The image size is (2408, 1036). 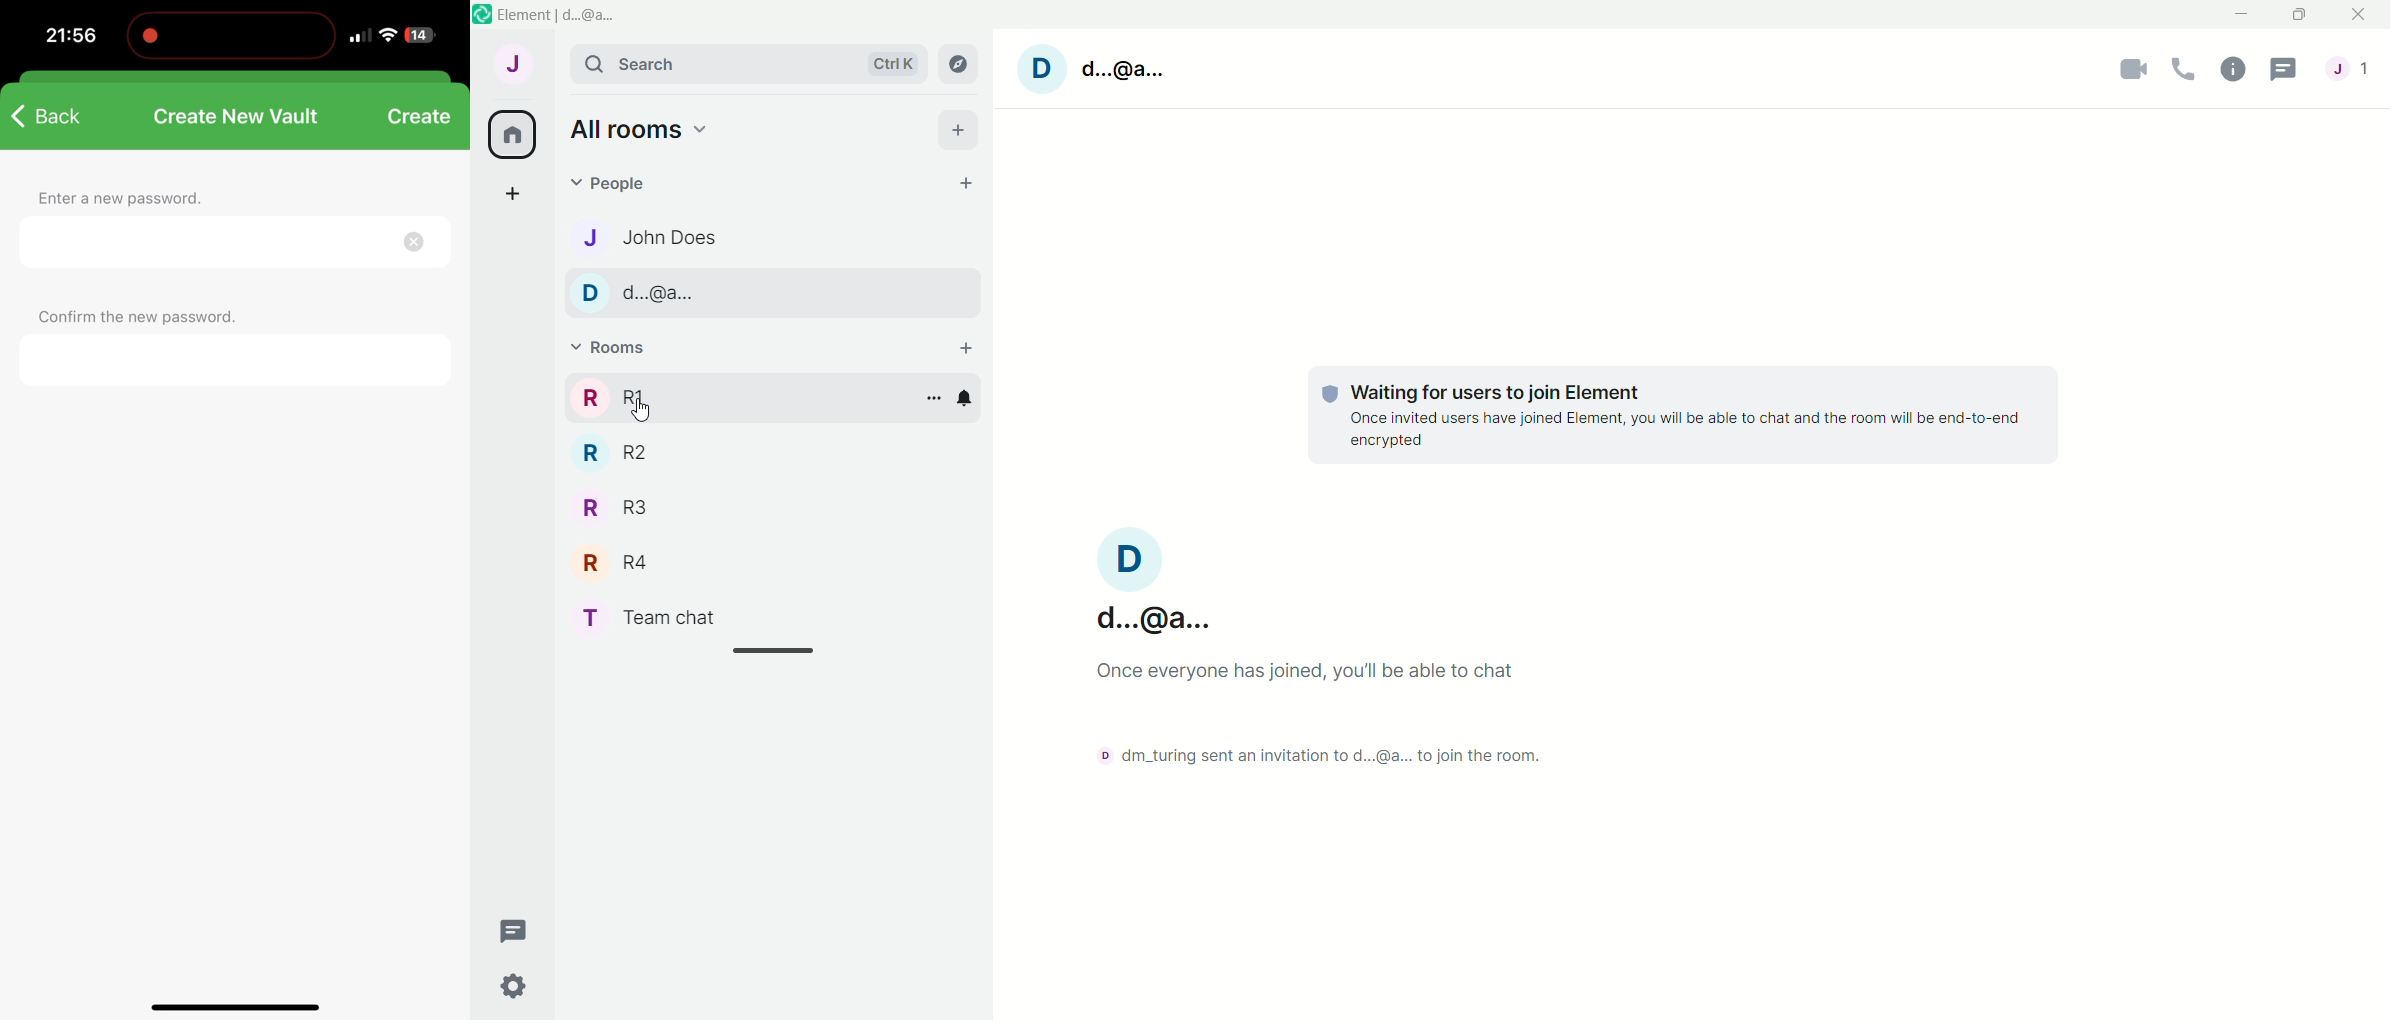 I want to click on D d.@a., so click(x=639, y=293).